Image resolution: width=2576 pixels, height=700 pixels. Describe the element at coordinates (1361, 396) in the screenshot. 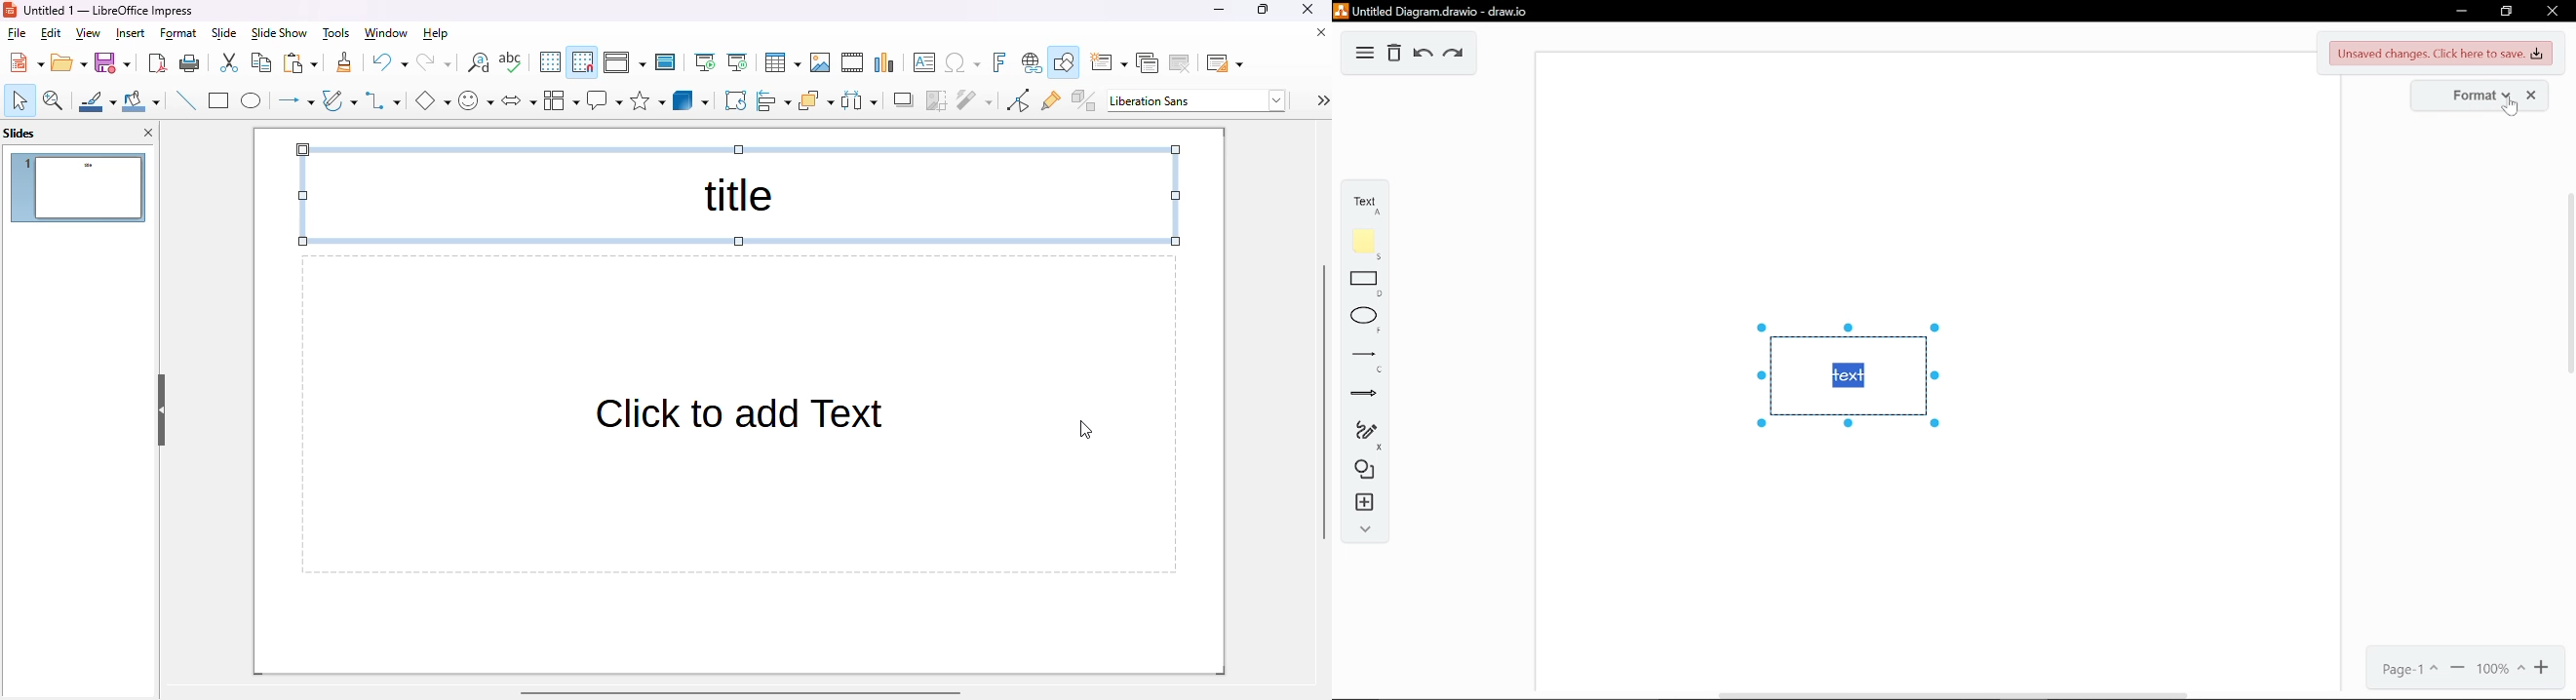

I see `arrows` at that location.